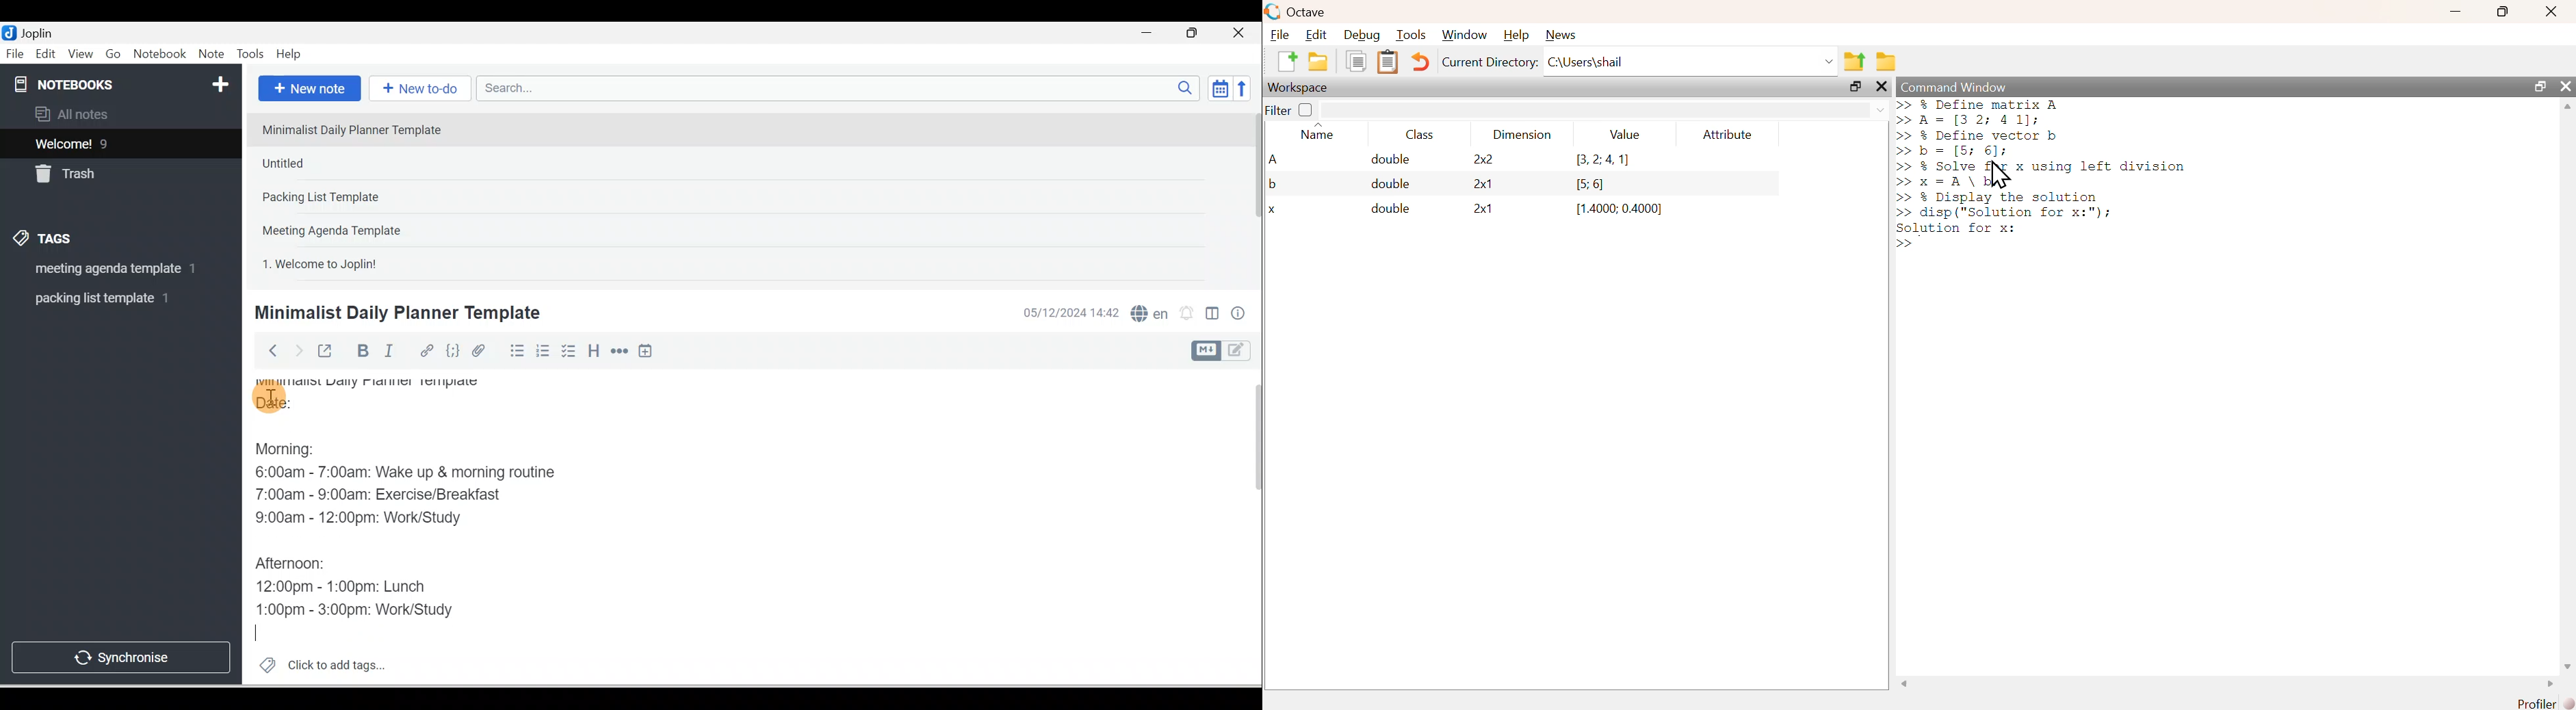 Image resolution: width=2576 pixels, height=728 pixels. What do you see at coordinates (348, 163) in the screenshot?
I see `Note 2` at bounding box center [348, 163].